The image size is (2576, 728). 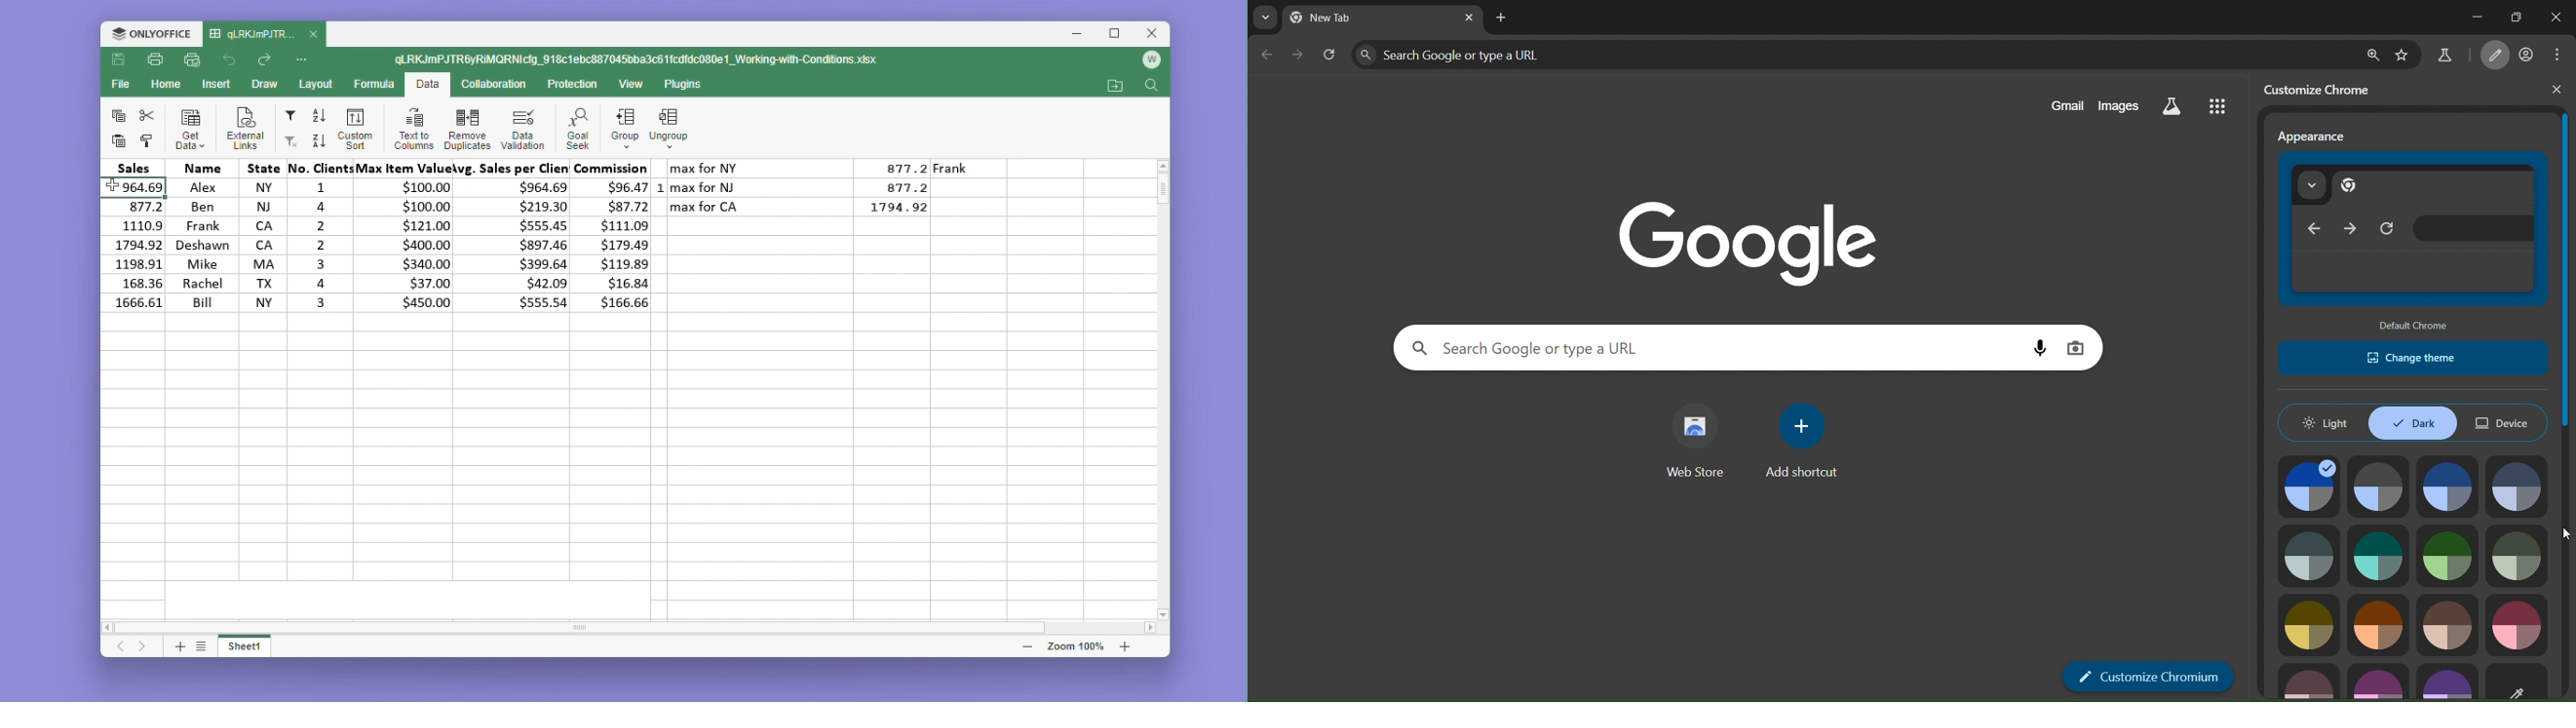 I want to click on appearance, so click(x=2313, y=136).